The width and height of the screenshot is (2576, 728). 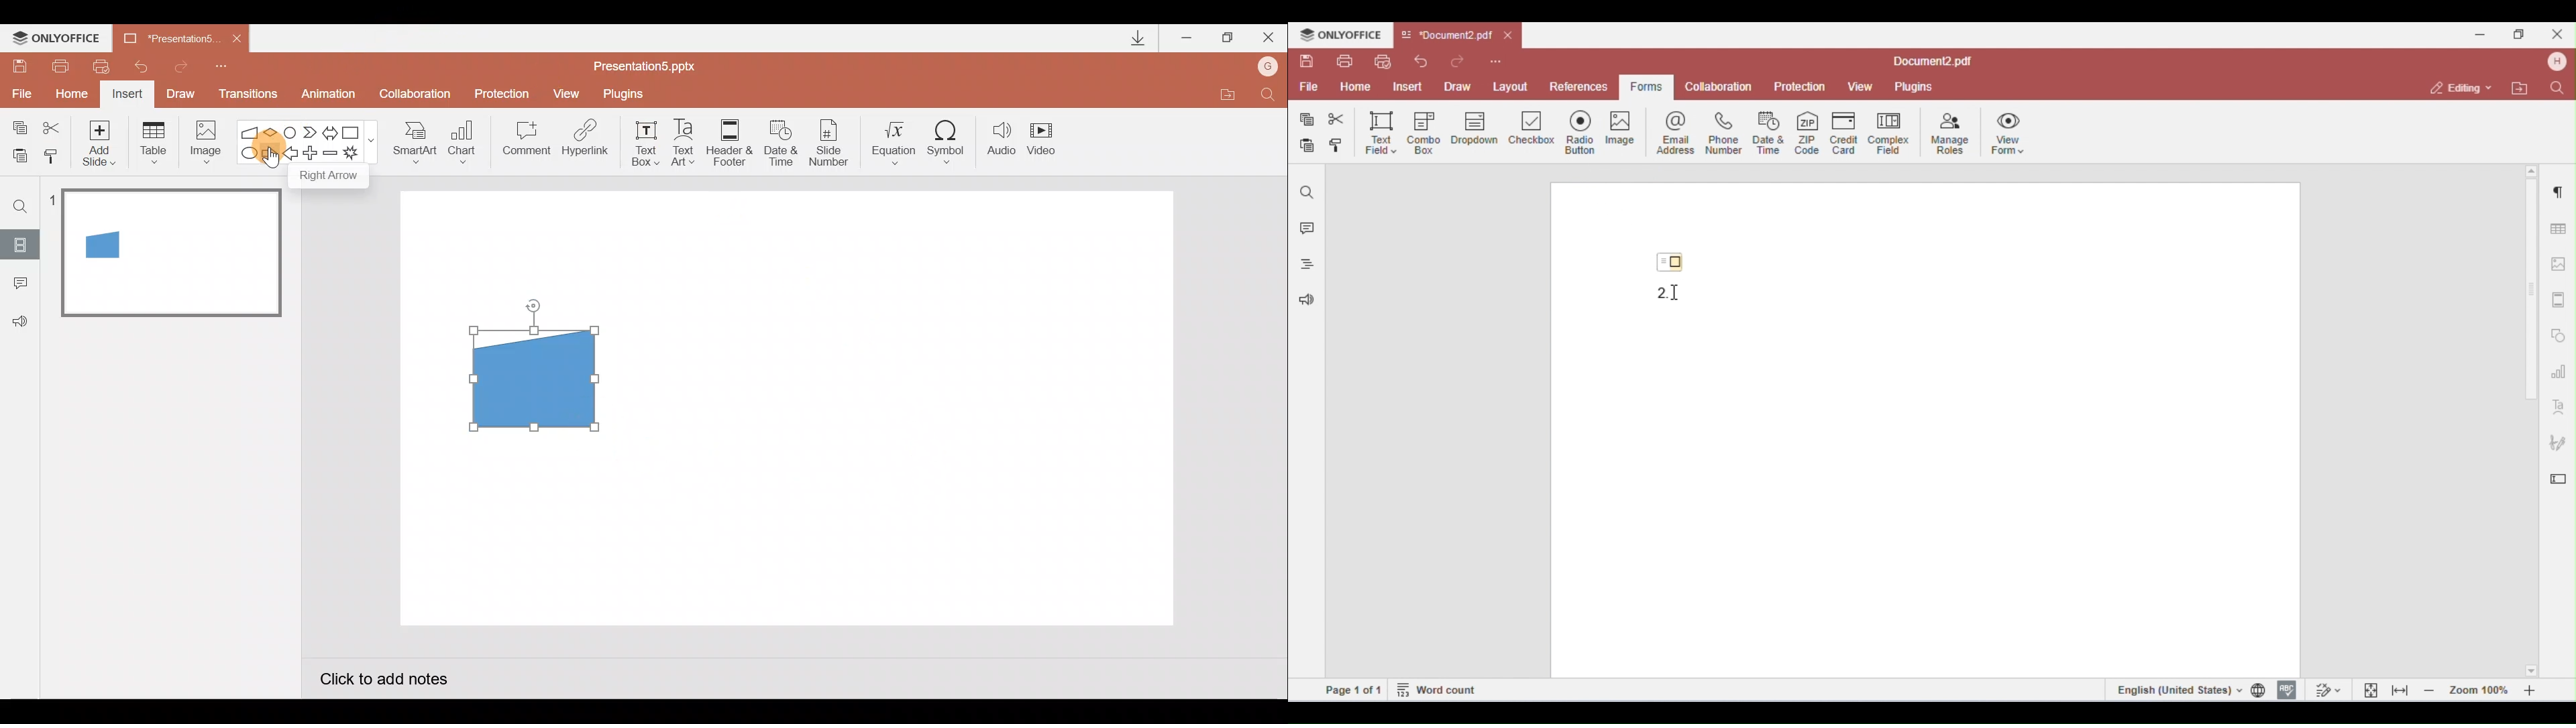 What do you see at coordinates (1269, 68) in the screenshot?
I see `Account name` at bounding box center [1269, 68].